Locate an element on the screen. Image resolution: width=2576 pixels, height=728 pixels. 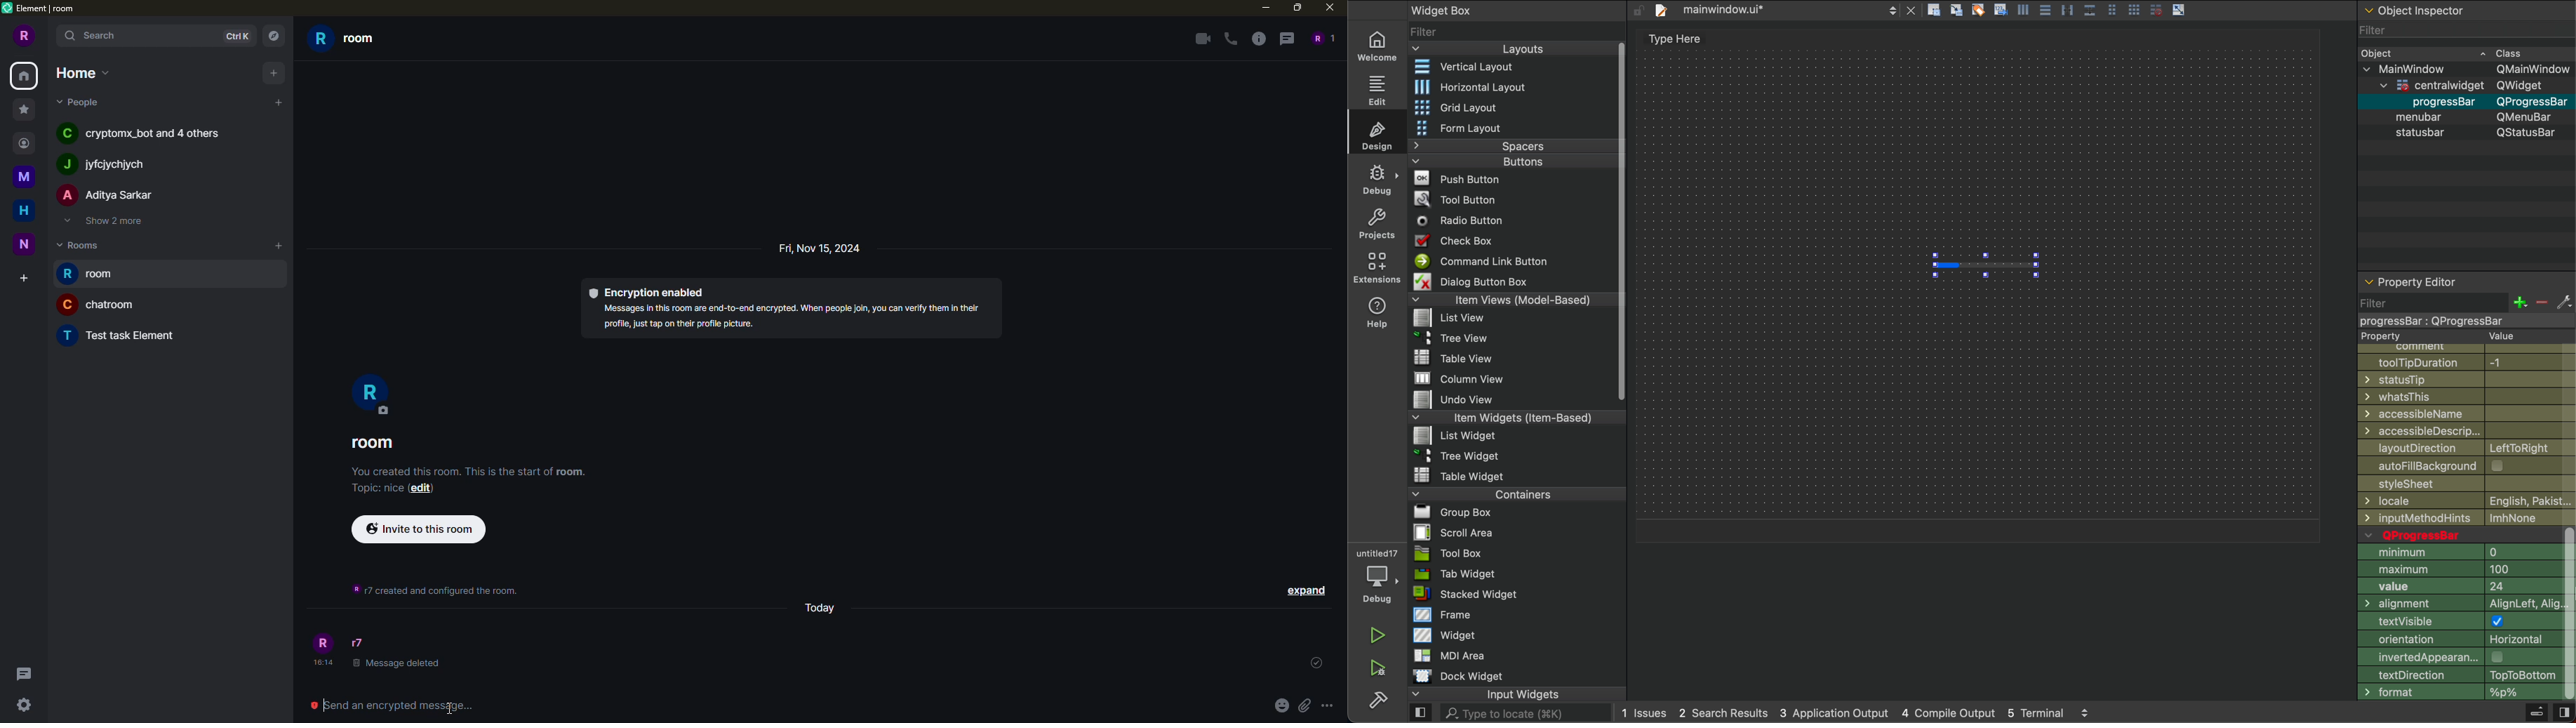
room is located at coordinates (98, 304).